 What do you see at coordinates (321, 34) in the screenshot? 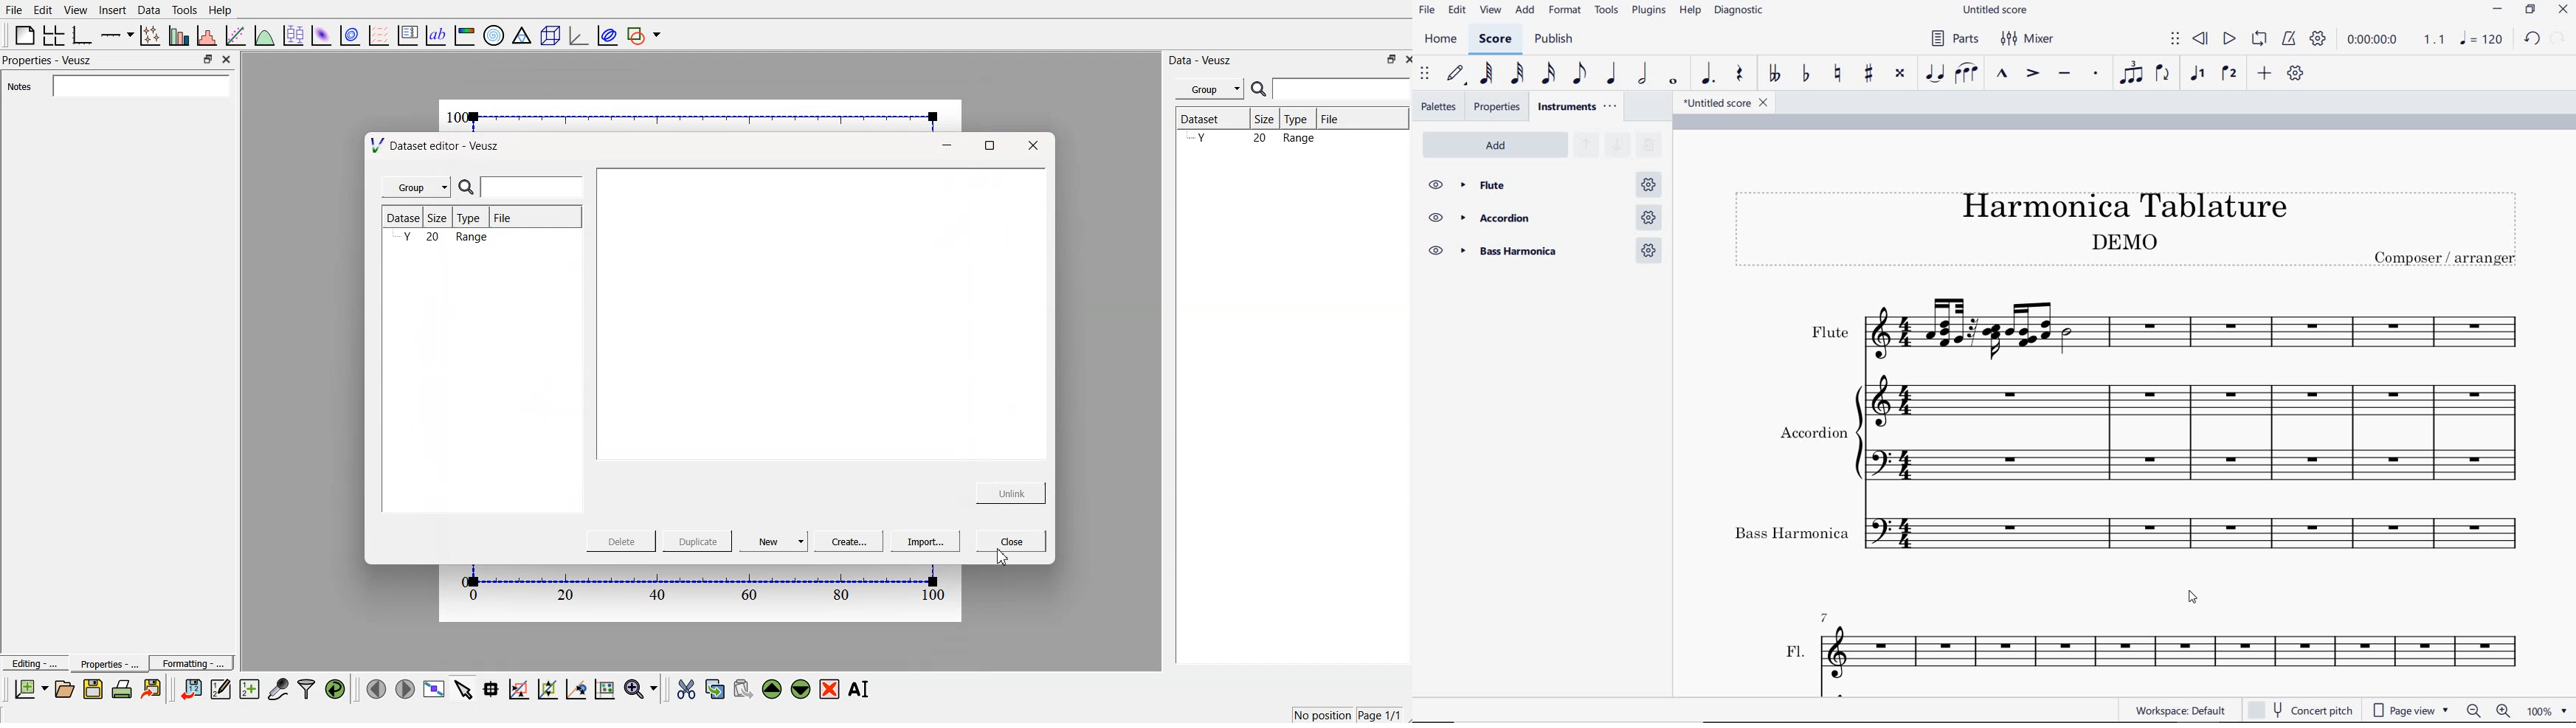
I see `plot a 2d dataset as an` at bounding box center [321, 34].